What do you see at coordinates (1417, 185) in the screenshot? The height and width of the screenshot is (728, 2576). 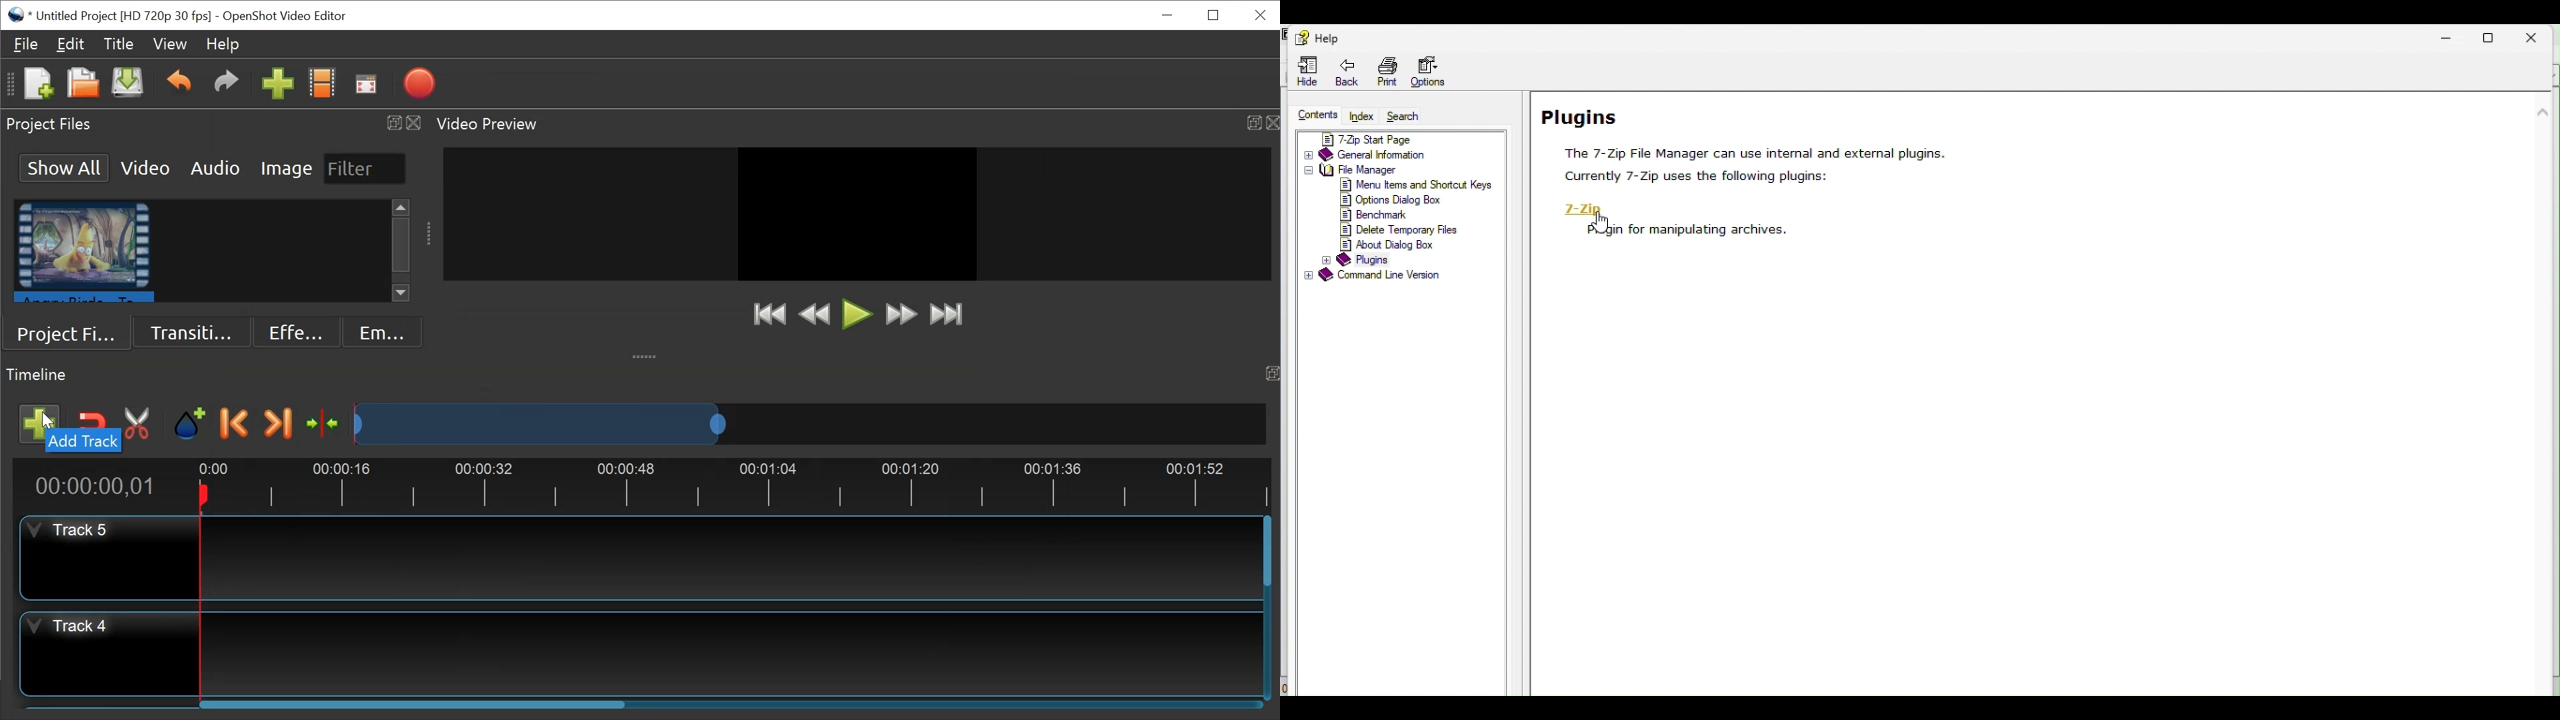 I see `menu` at bounding box center [1417, 185].